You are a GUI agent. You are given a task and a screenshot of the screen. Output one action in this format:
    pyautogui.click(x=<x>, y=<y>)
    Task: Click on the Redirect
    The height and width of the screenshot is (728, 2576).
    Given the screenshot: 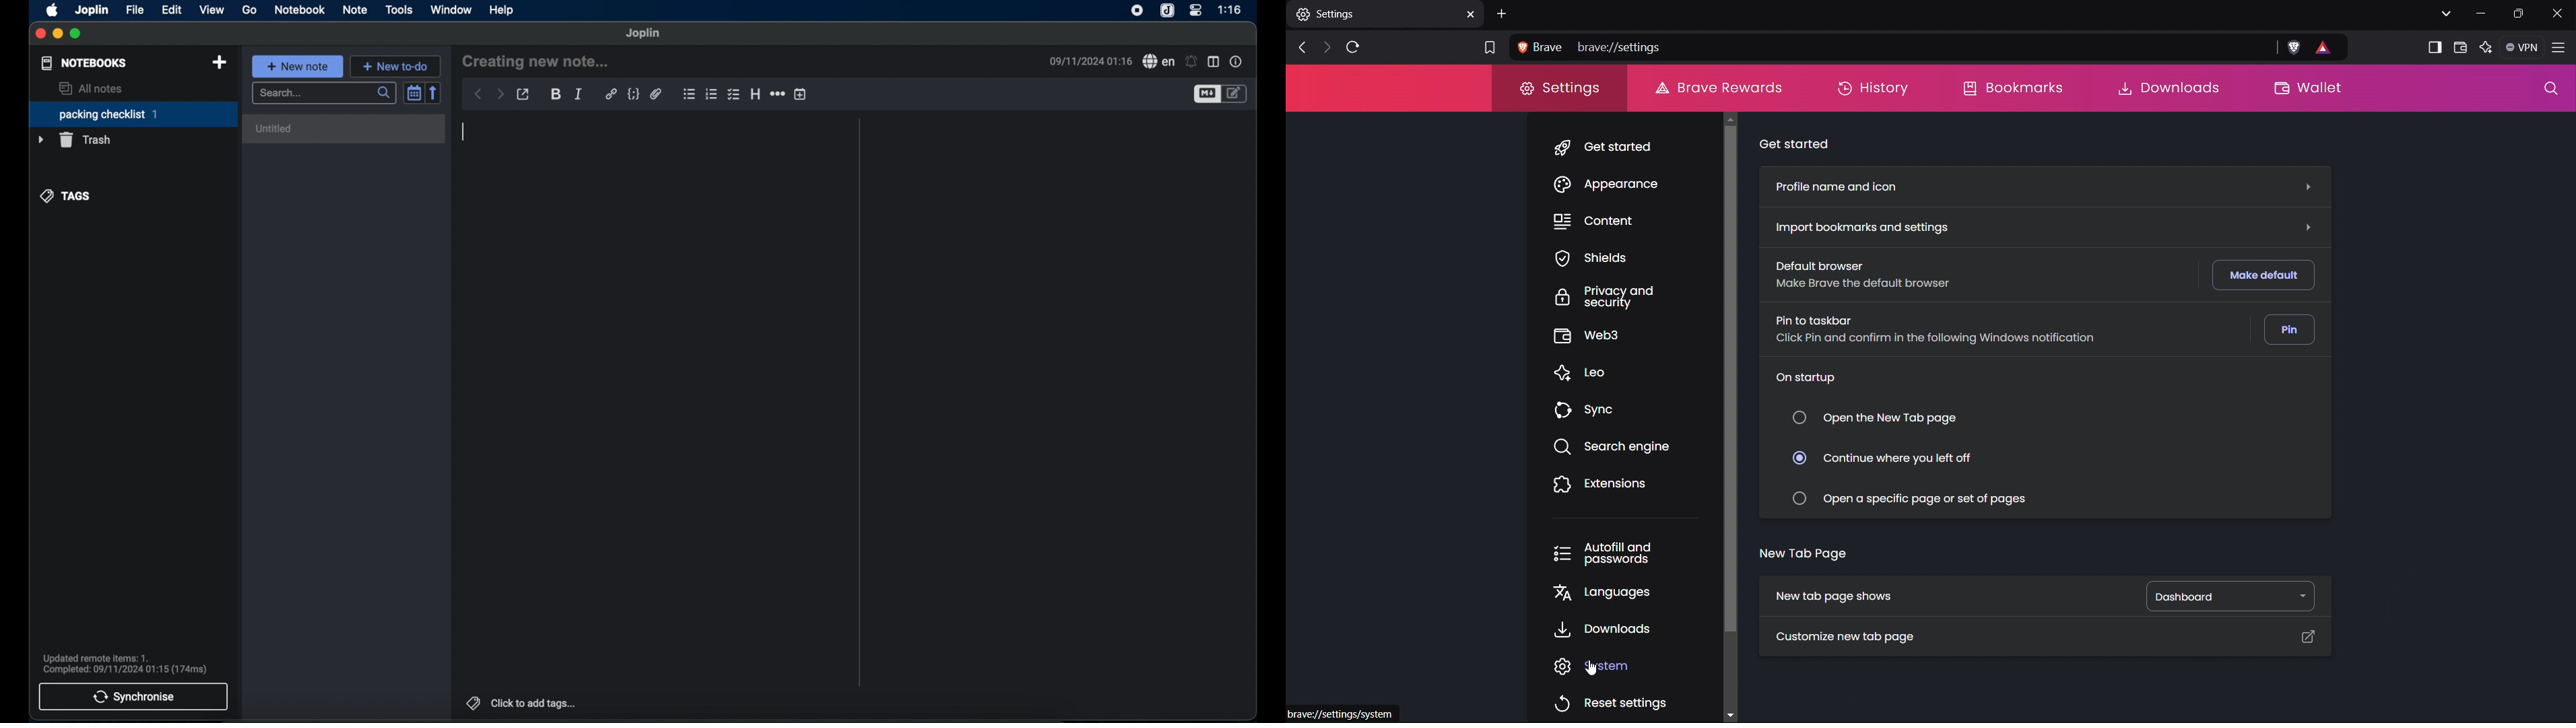 What is the action you would take?
    pyautogui.click(x=2306, y=636)
    